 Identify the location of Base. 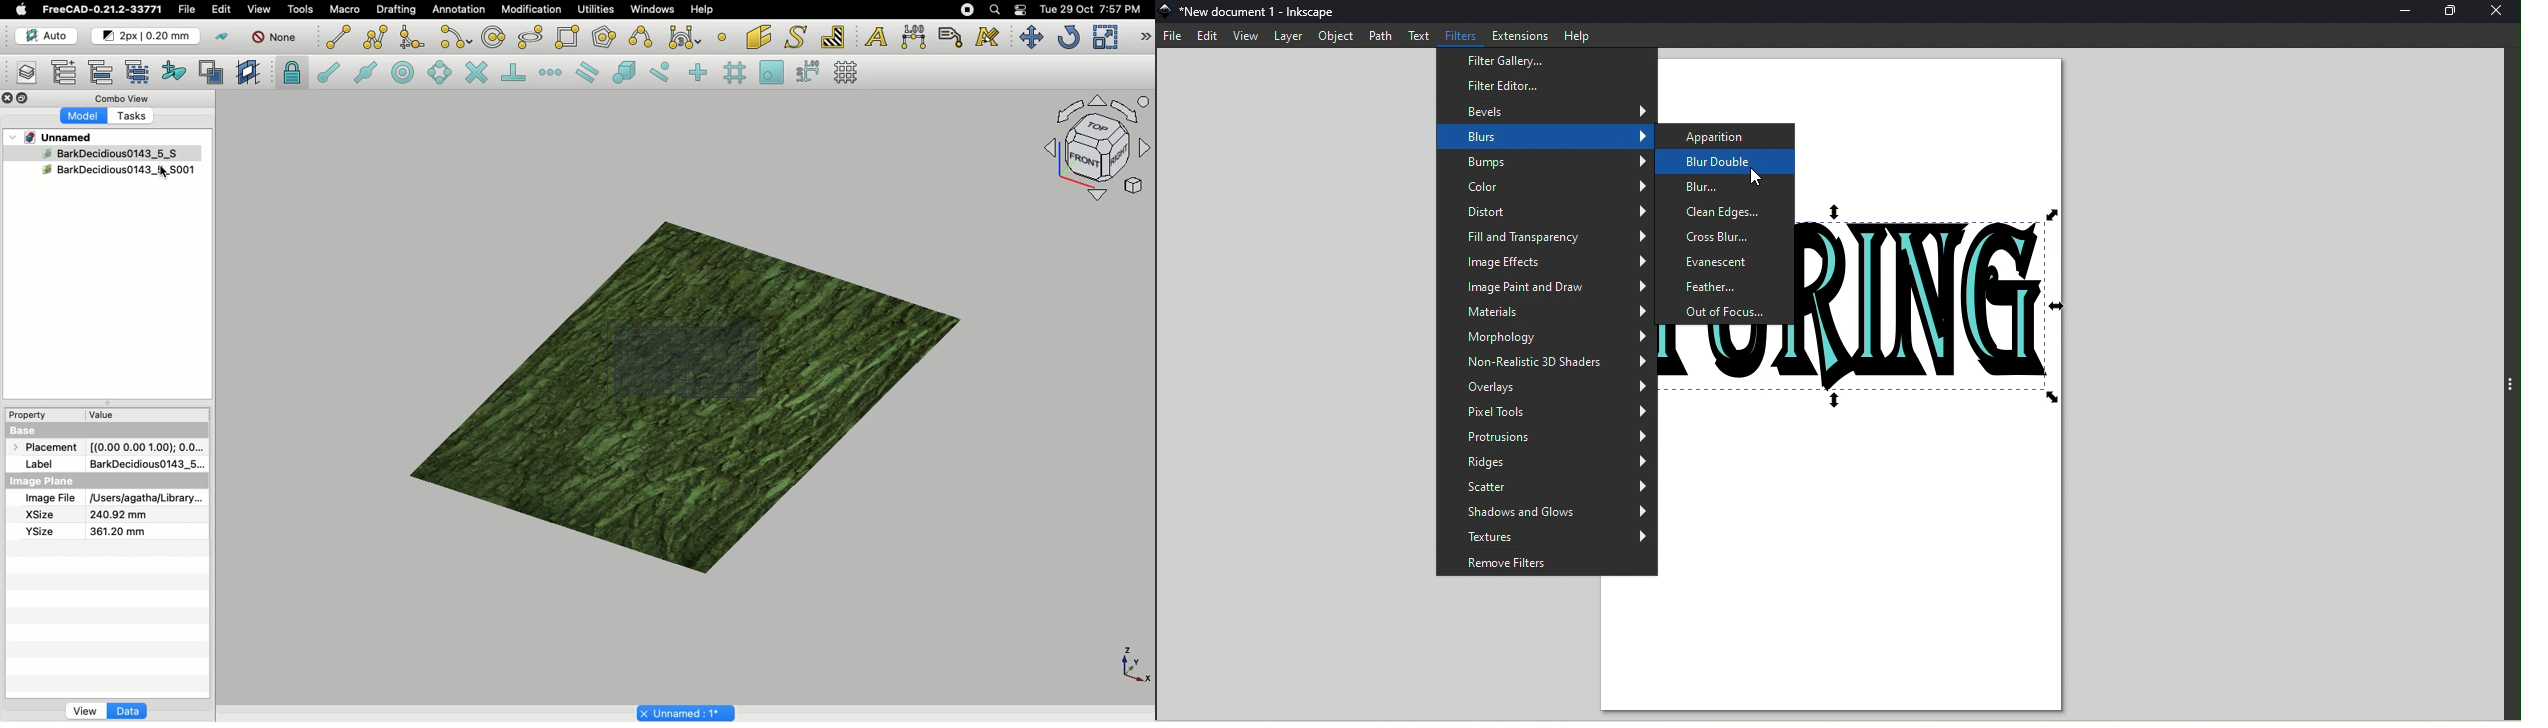
(26, 429).